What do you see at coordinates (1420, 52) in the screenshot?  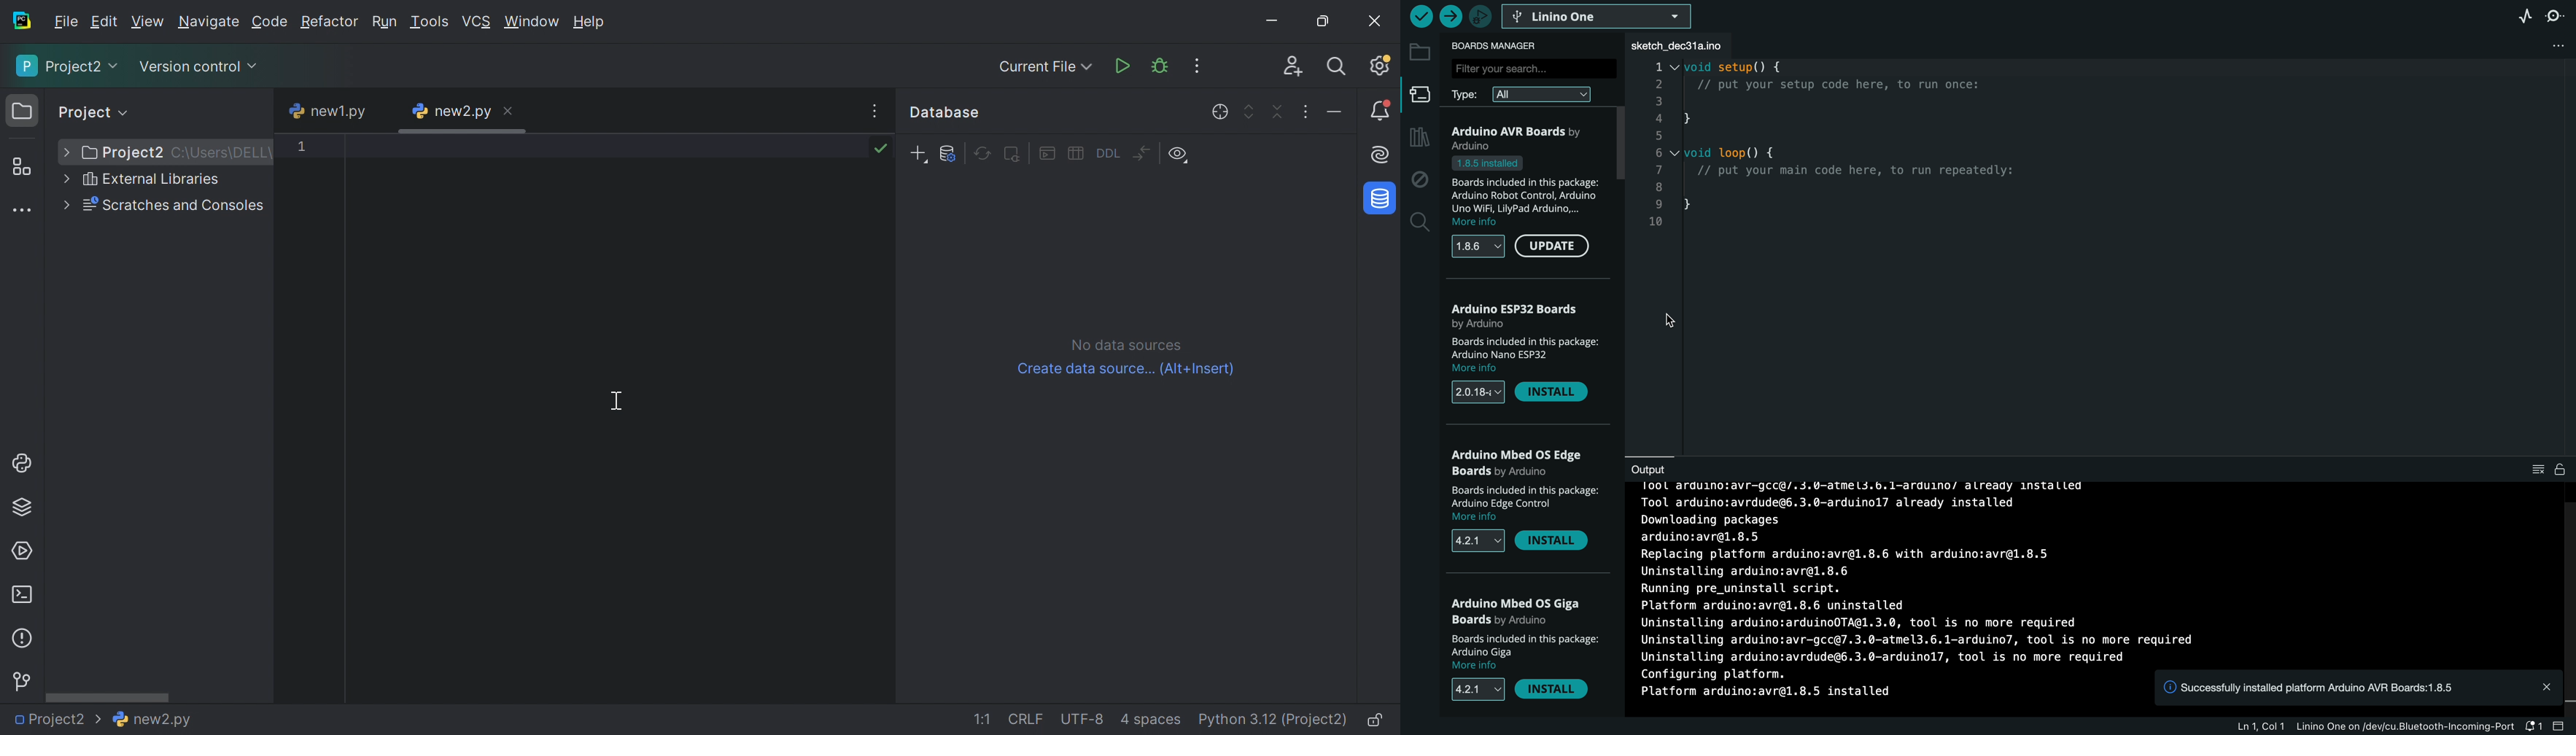 I see `folder` at bounding box center [1420, 52].